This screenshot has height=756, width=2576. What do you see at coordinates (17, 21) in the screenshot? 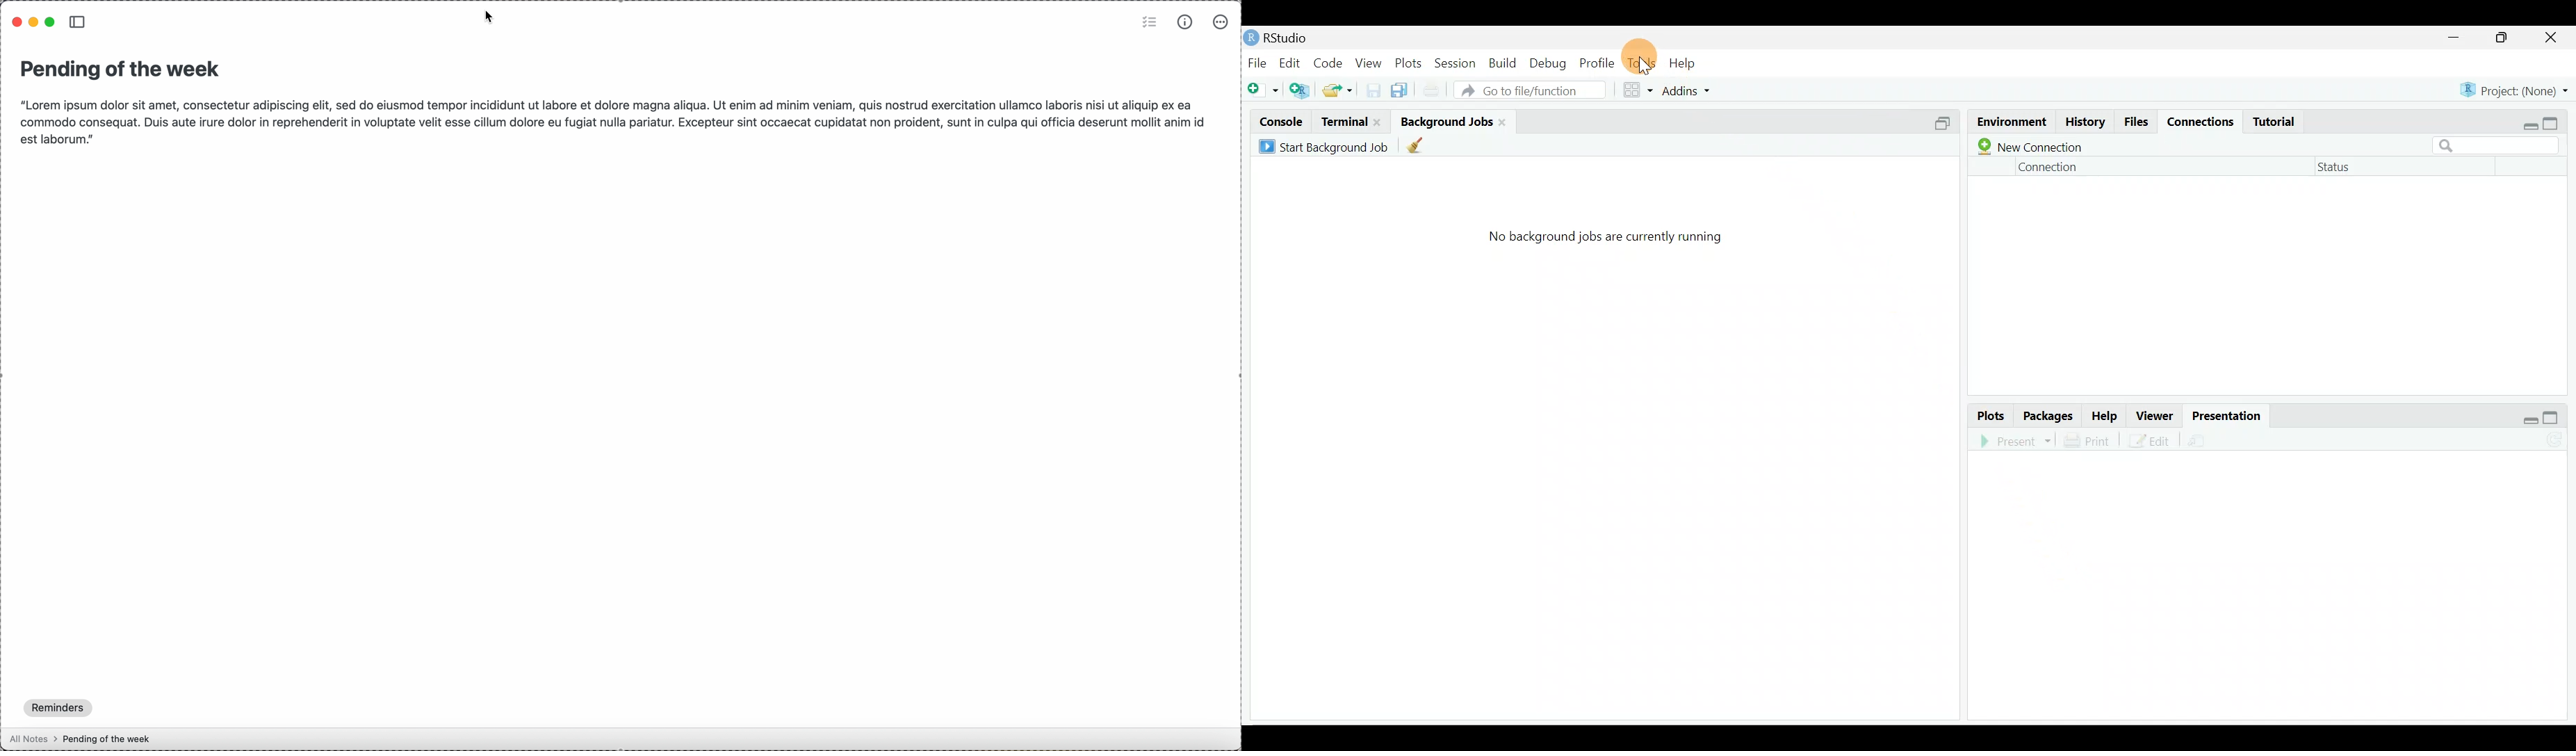
I see `close program` at bounding box center [17, 21].